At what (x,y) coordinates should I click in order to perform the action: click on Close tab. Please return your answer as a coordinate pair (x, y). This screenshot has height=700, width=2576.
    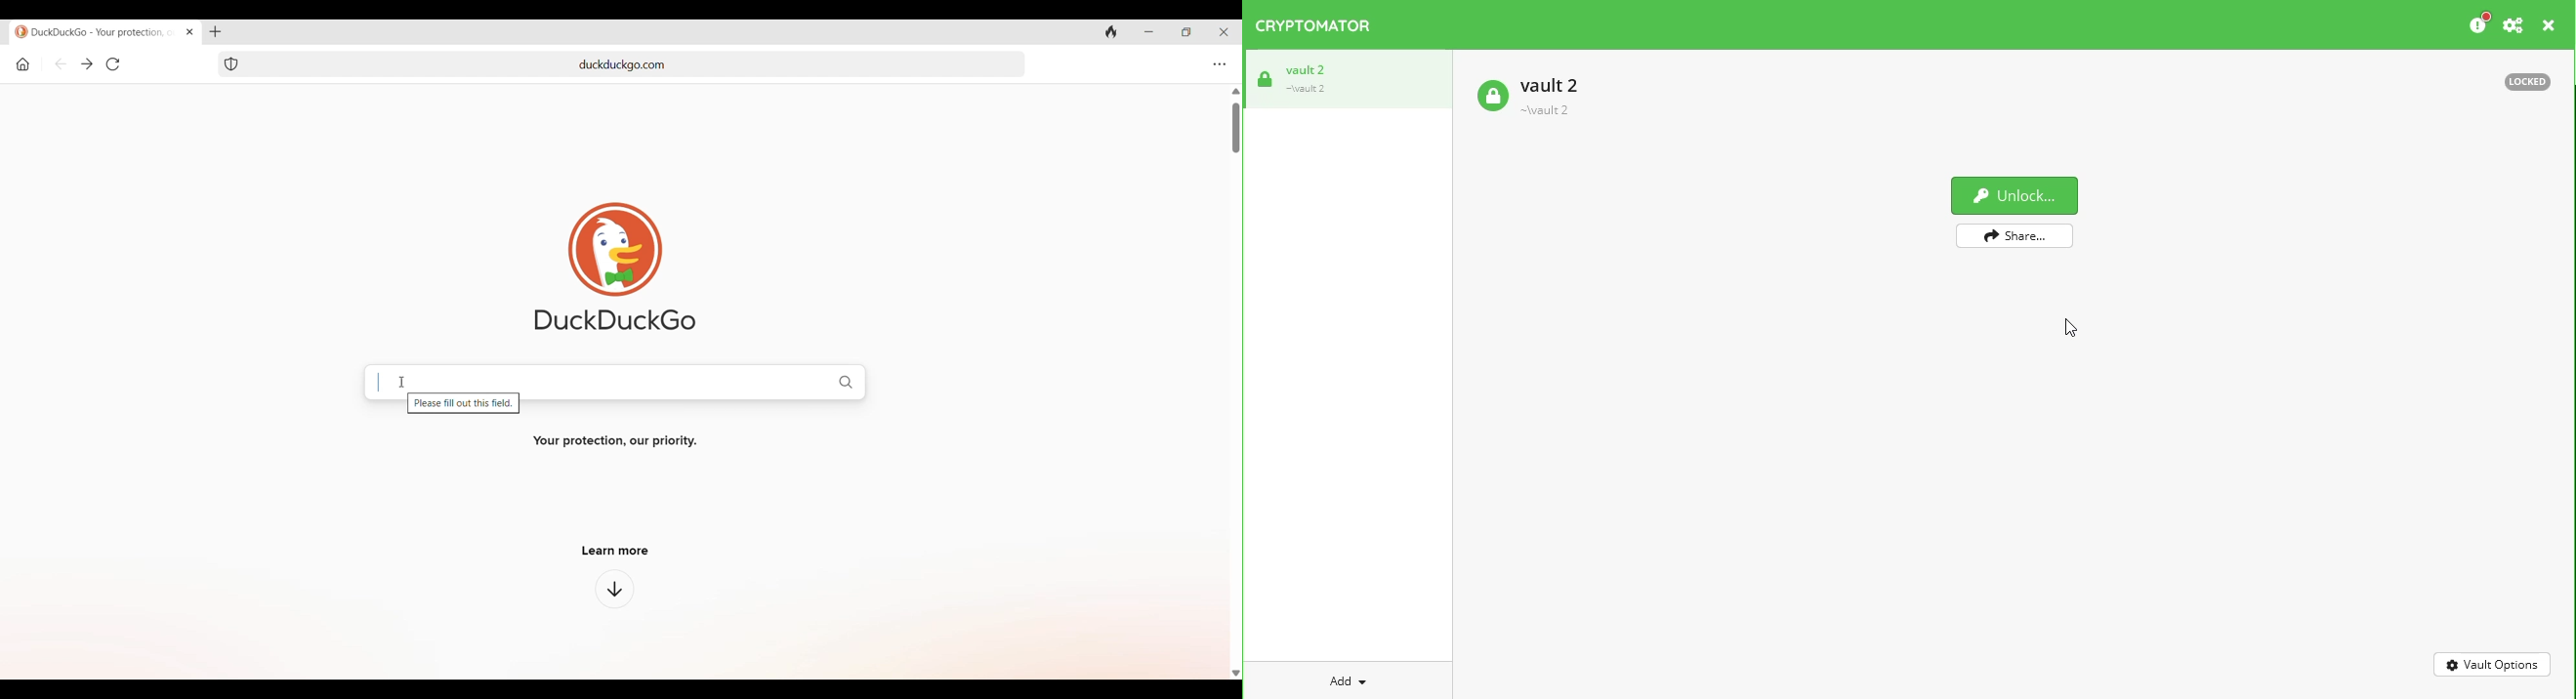
    Looking at the image, I should click on (189, 31).